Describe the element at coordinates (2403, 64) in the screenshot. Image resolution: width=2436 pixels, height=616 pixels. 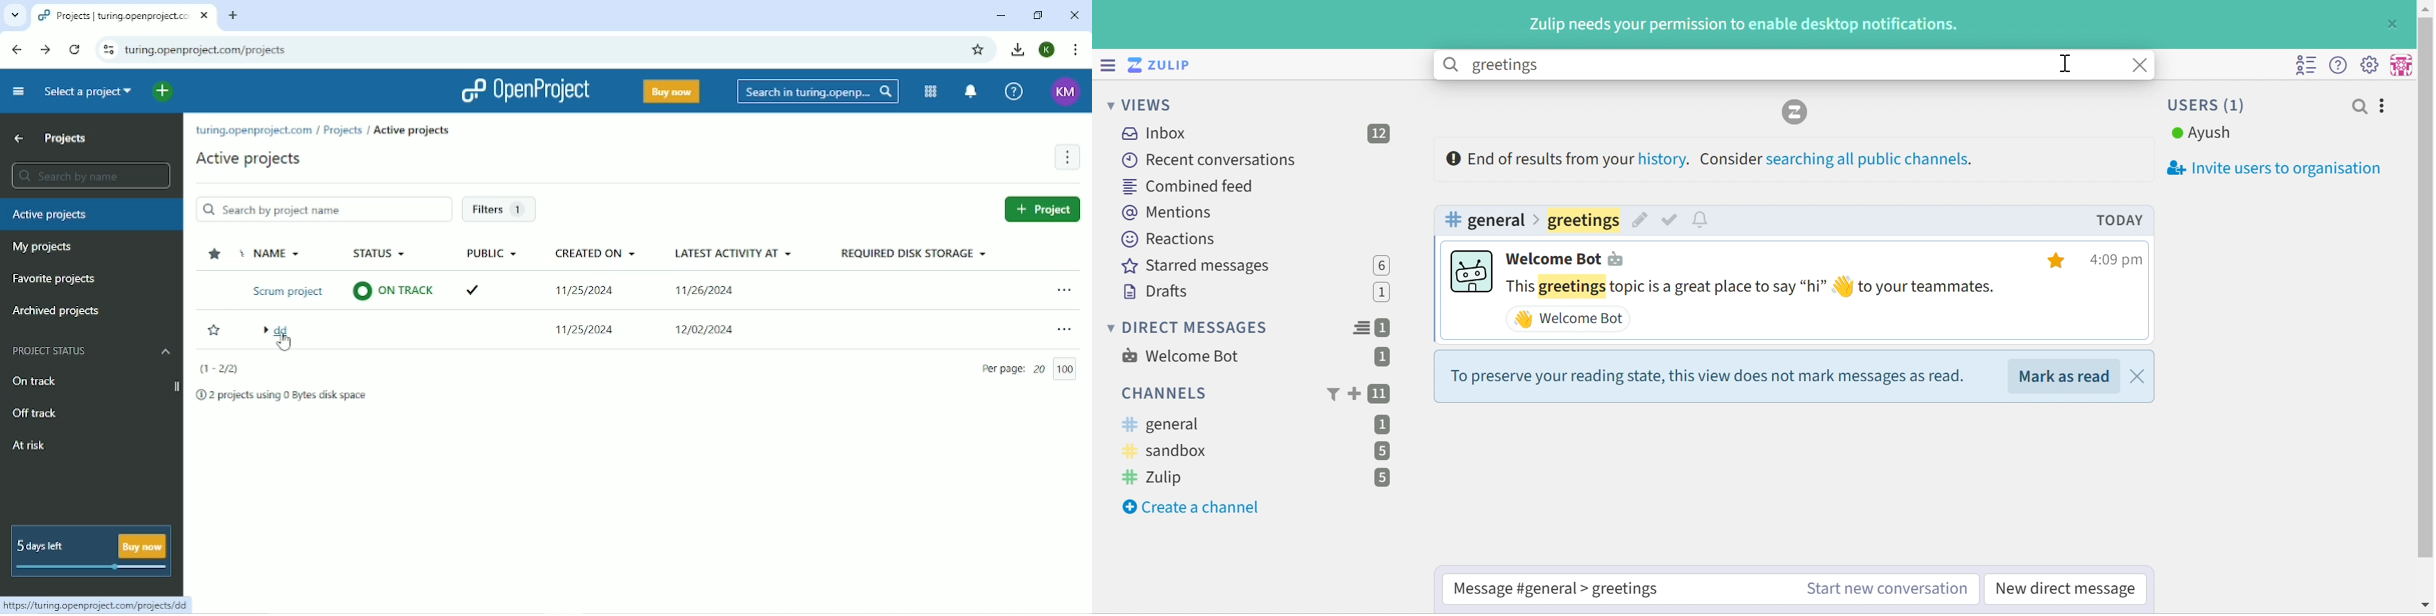
I see `Personal menu` at that location.